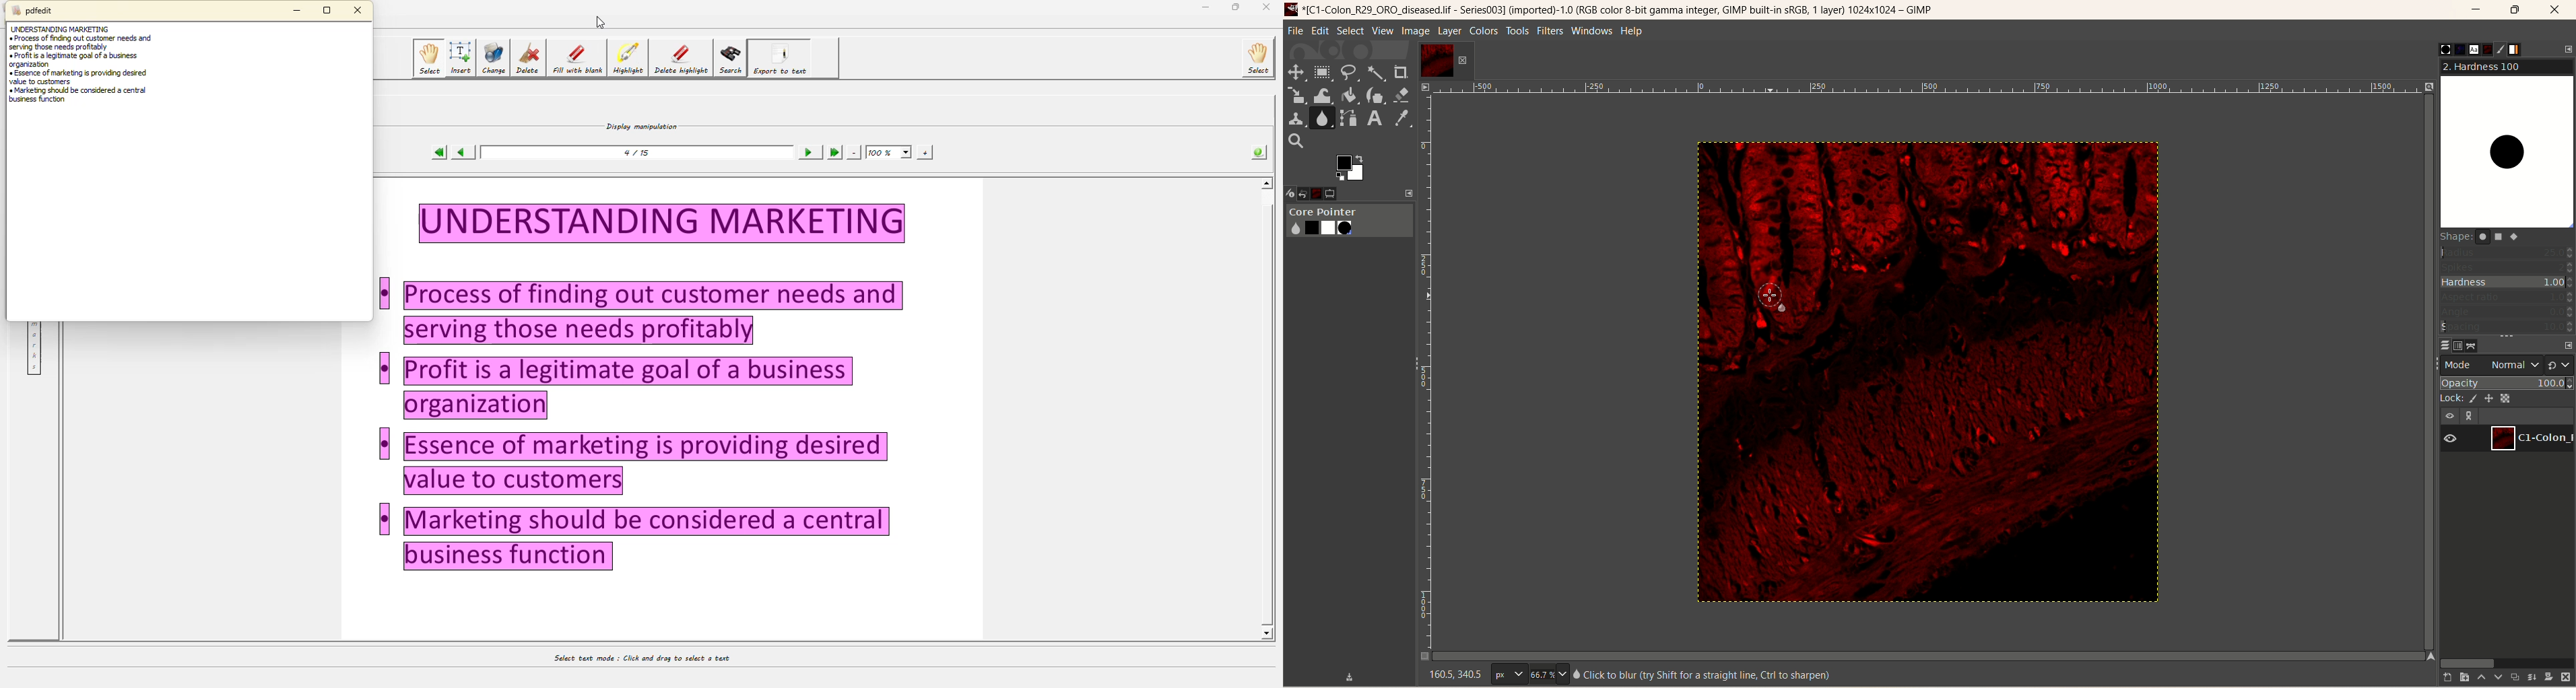  I want to click on device status, so click(1292, 192).